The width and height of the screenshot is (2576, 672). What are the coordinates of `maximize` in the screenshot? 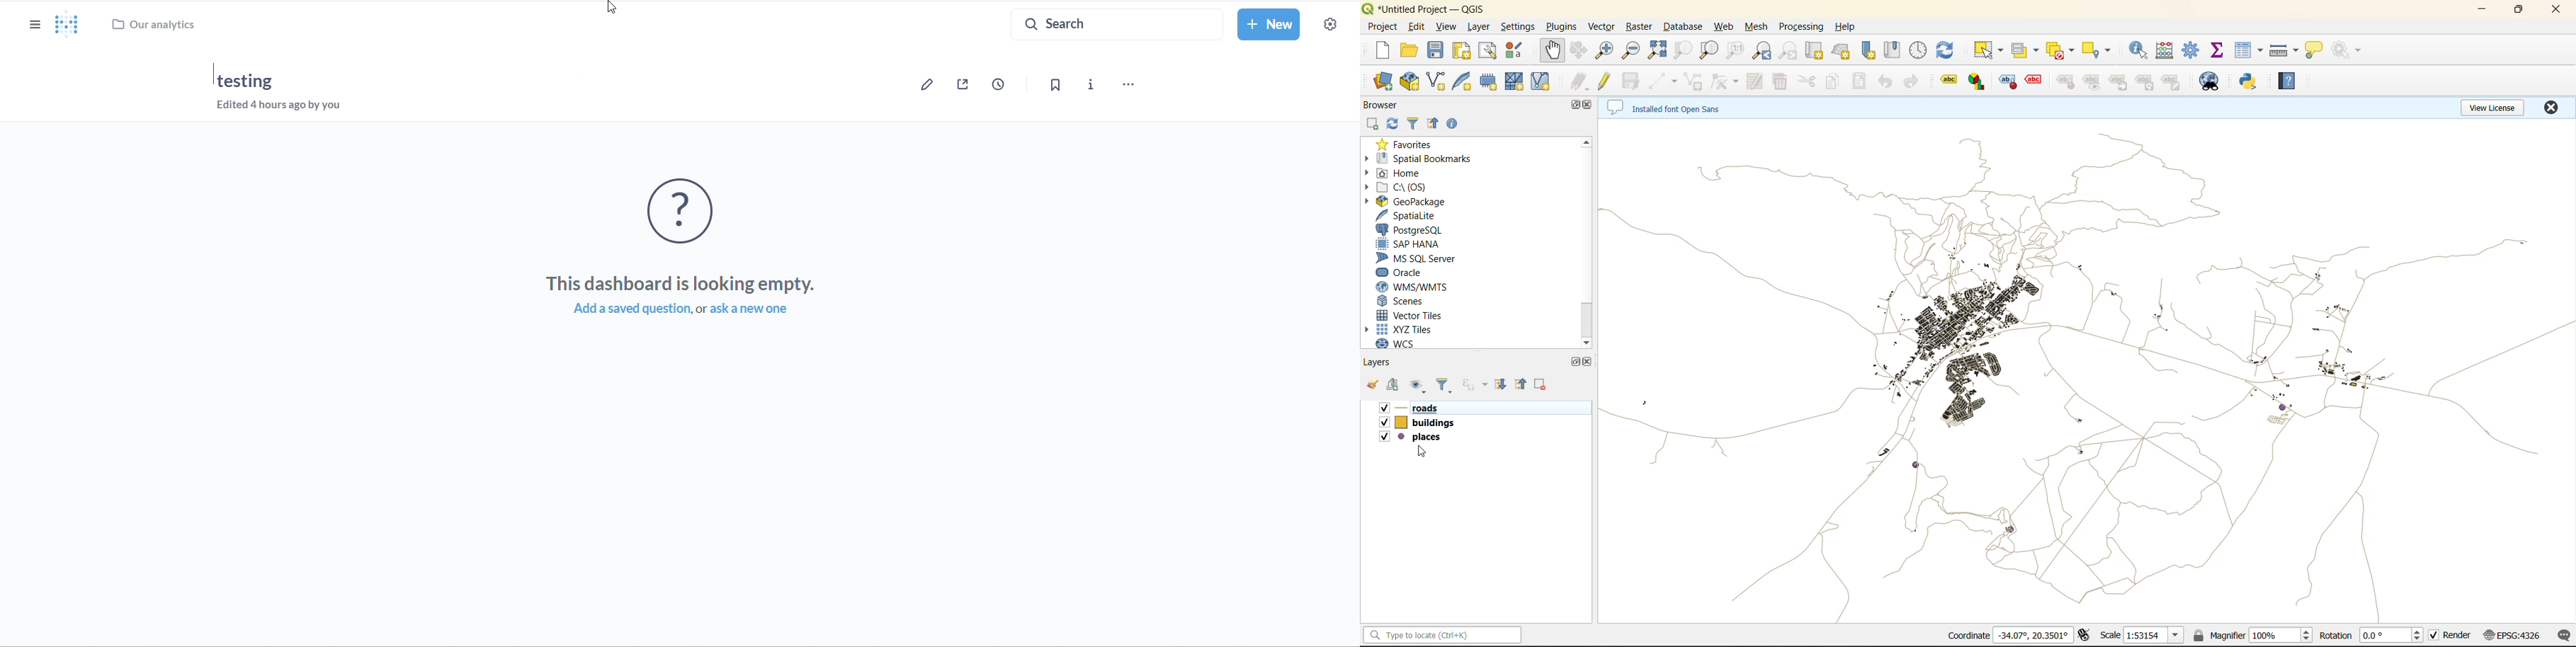 It's located at (1571, 106).